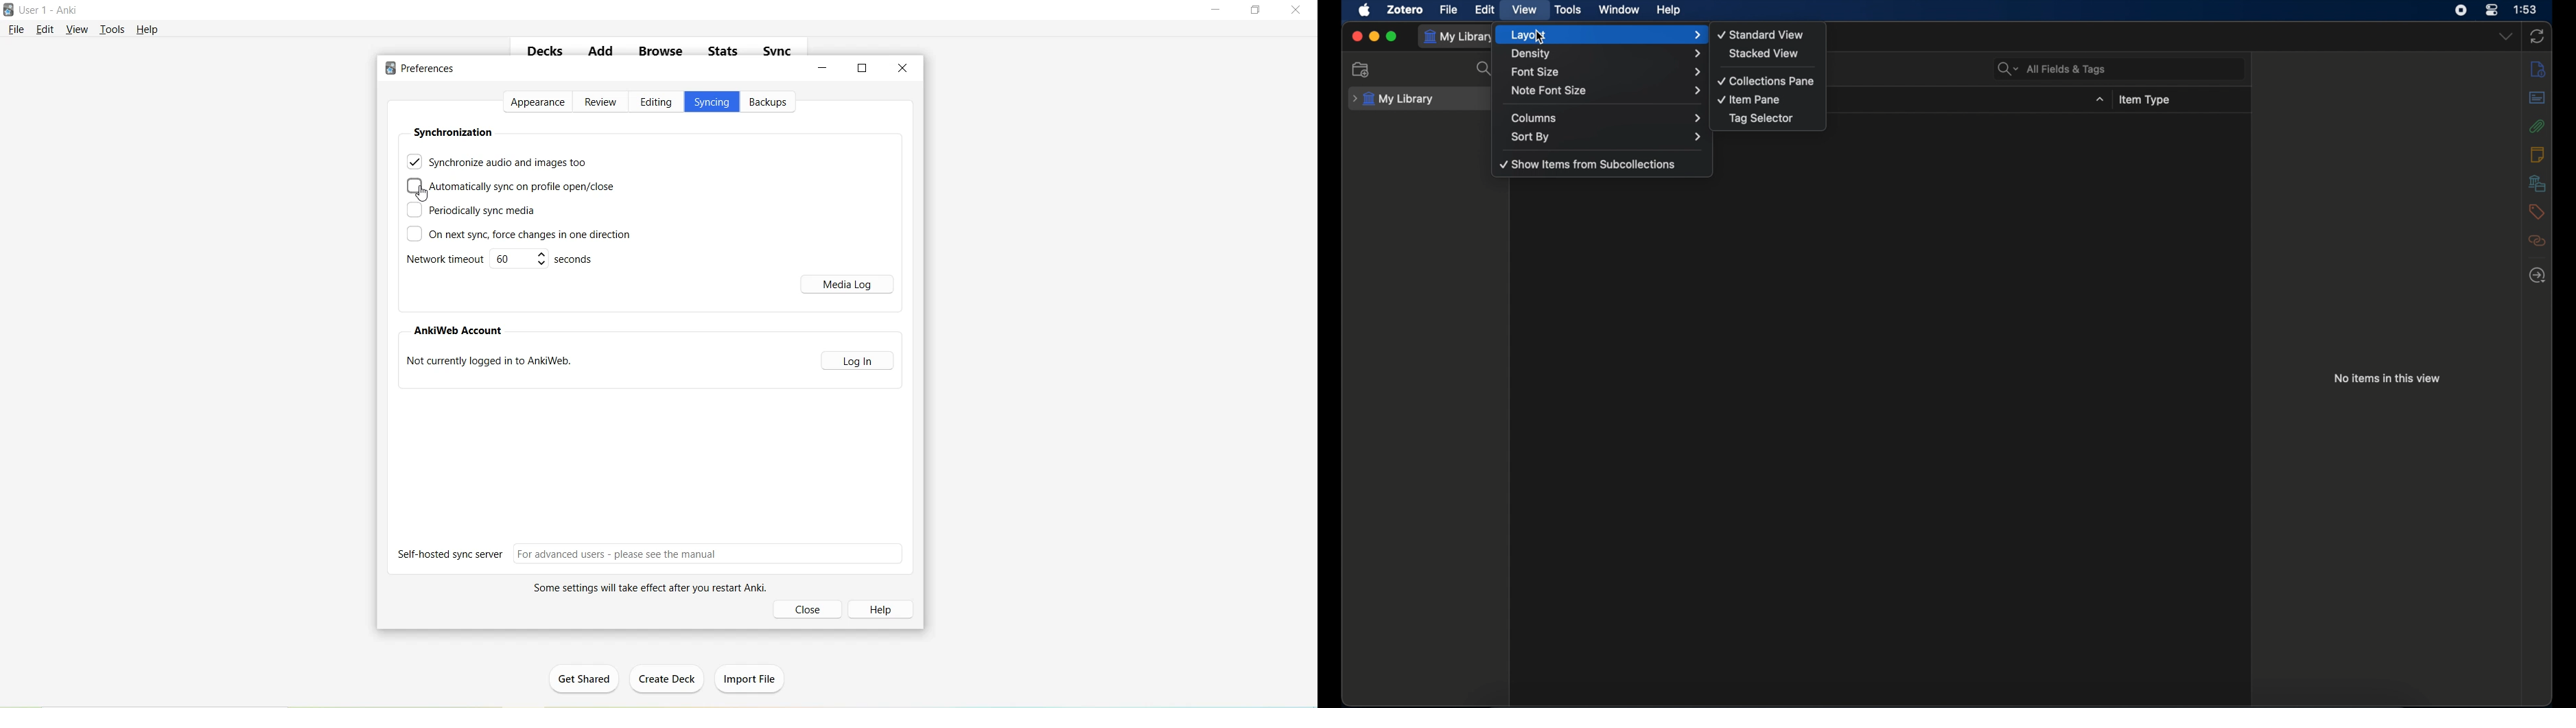 Image resolution: width=2576 pixels, height=728 pixels. What do you see at coordinates (51, 11) in the screenshot?
I see `User 1 - Anki` at bounding box center [51, 11].